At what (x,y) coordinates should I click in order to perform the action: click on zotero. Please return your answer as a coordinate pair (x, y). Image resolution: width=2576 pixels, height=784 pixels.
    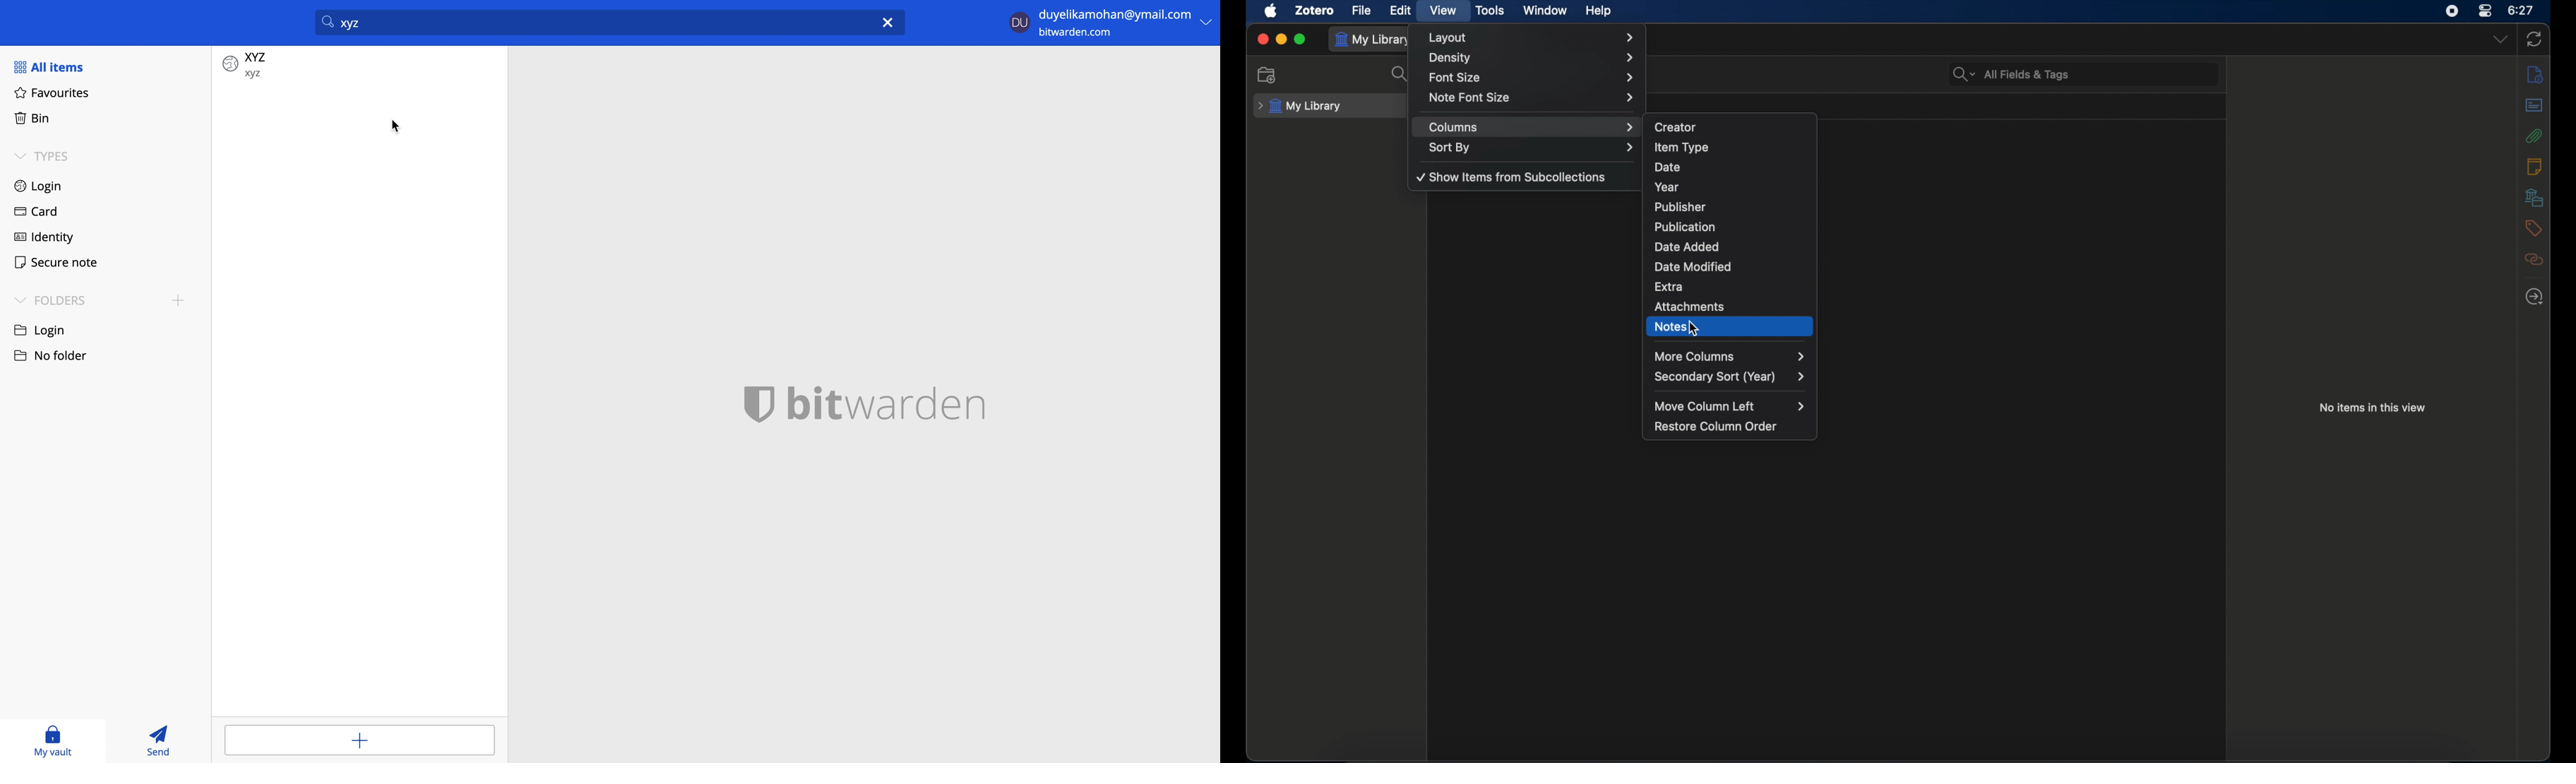
    Looking at the image, I should click on (1315, 10).